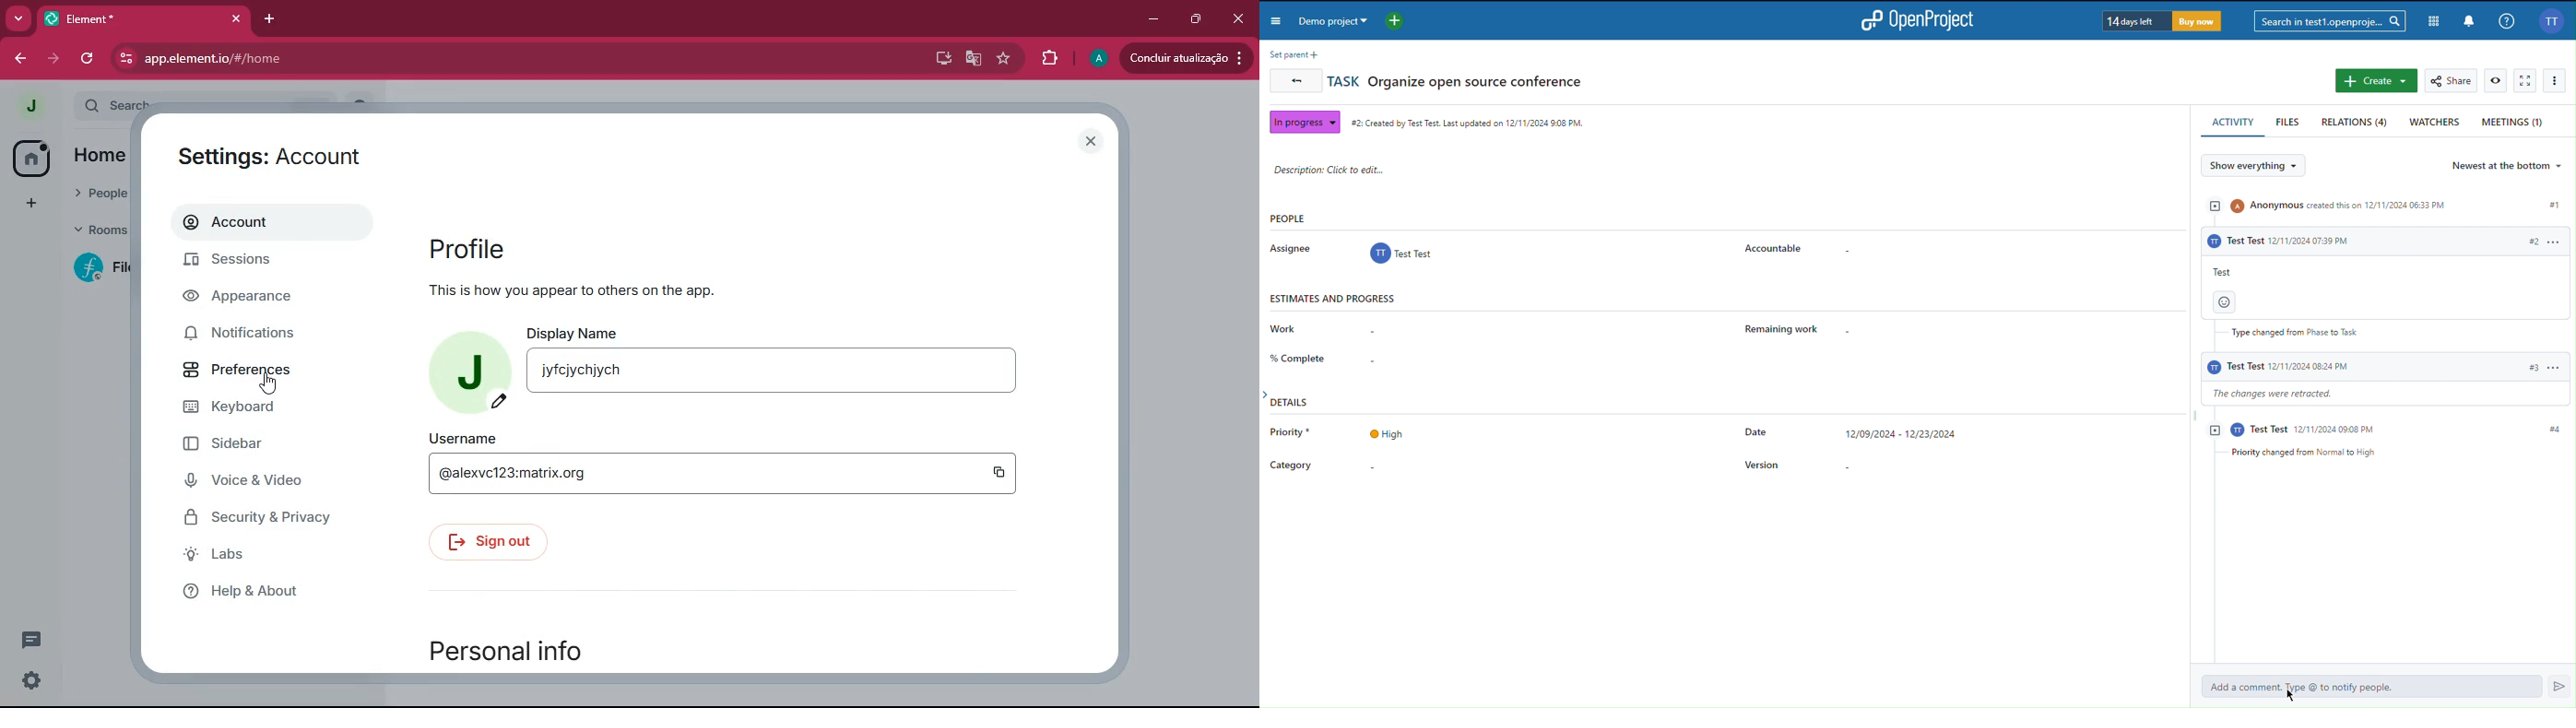 Image resolution: width=2576 pixels, height=728 pixels. I want to click on Demo Projecy, so click(1353, 20).